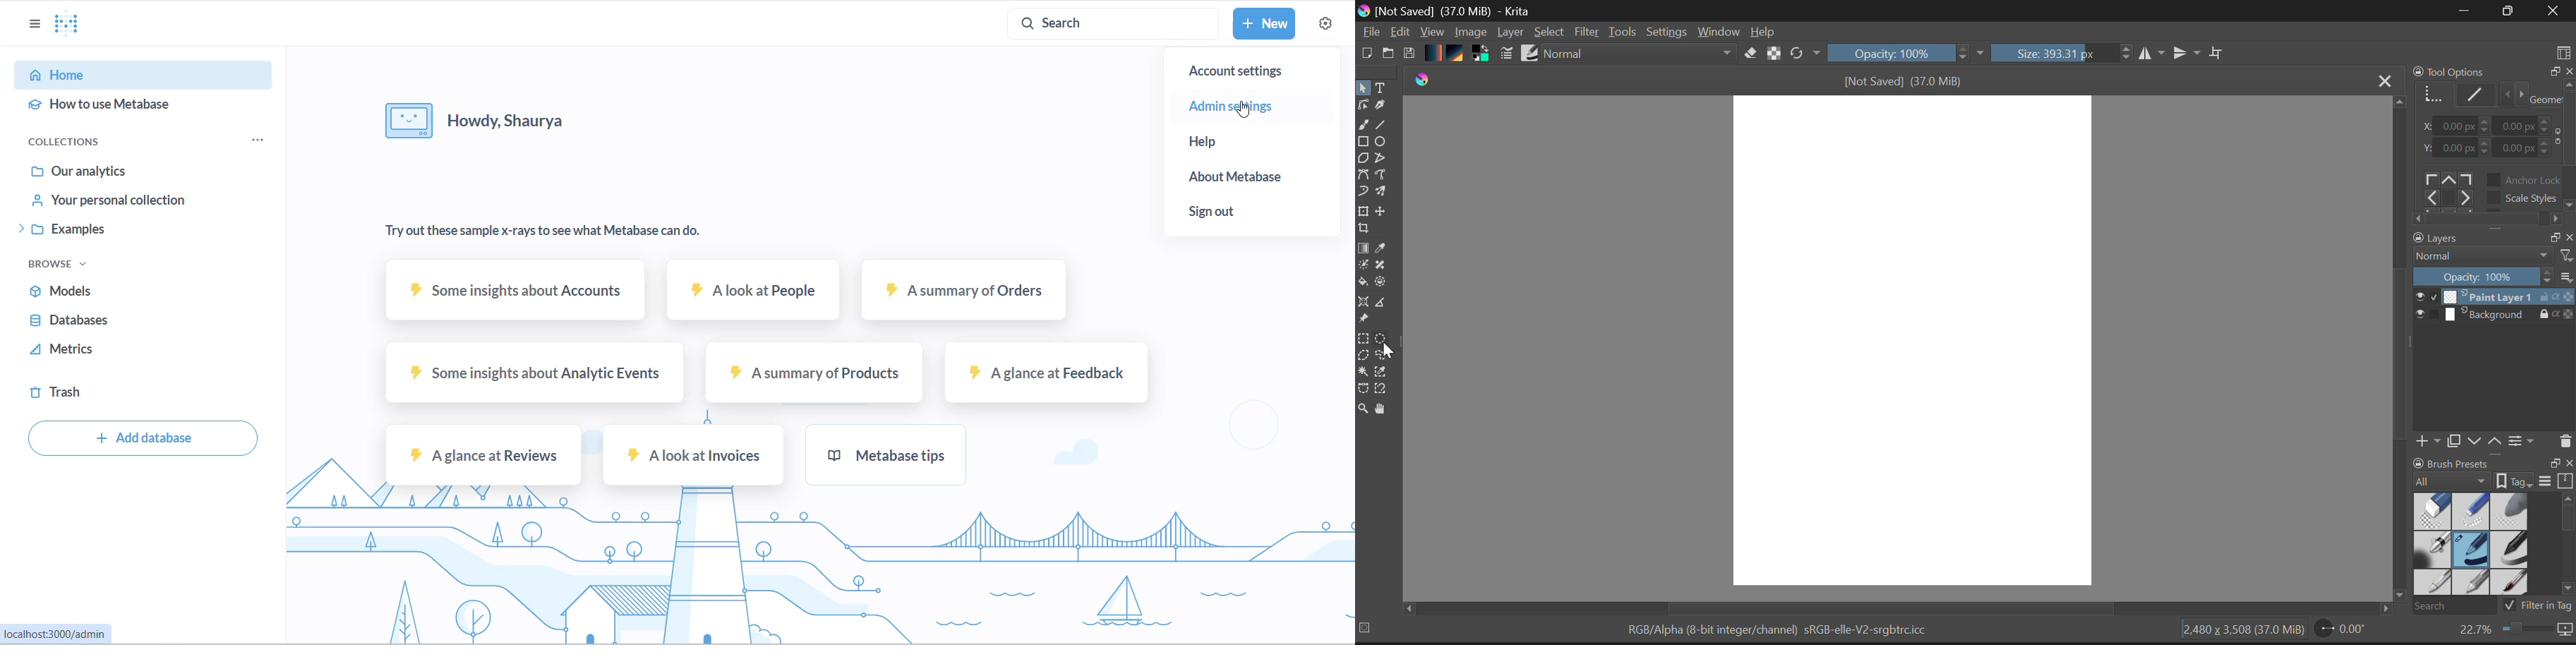 This screenshot has width=2576, height=672. I want to click on about metabase, so click(1254, 176).